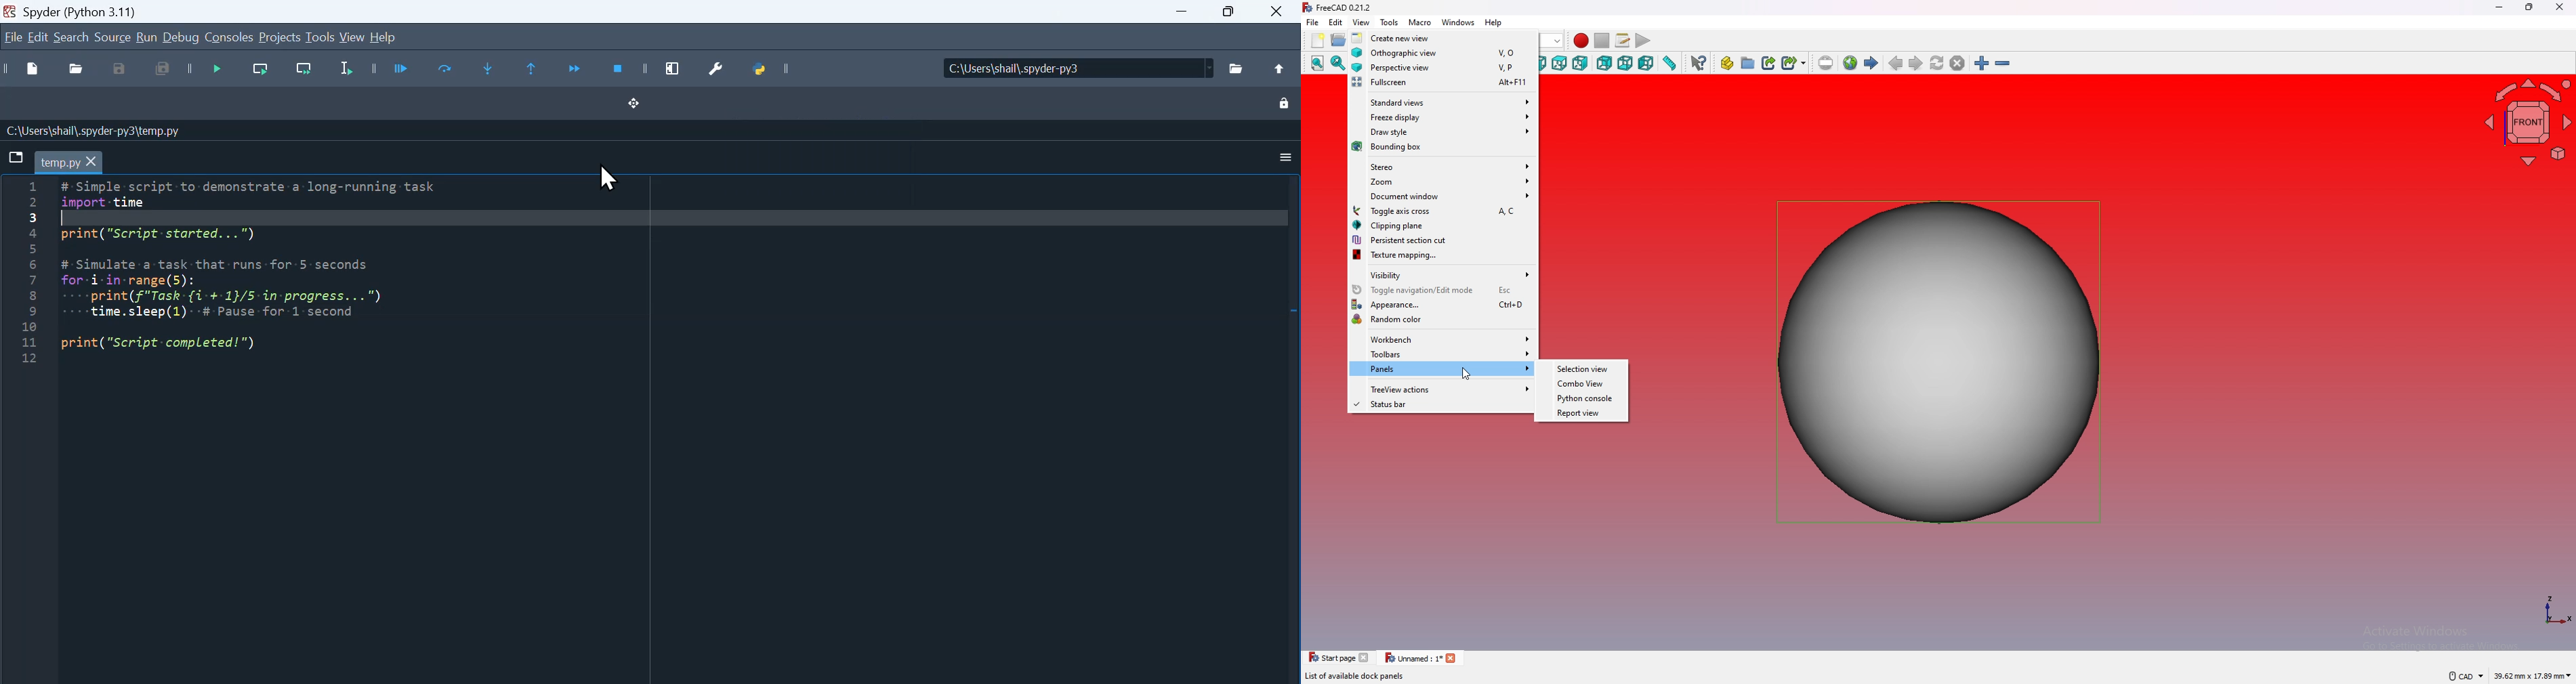  Describe the element at coordinates (1444, 52) in the screenshot. I see `orthographic view` at that location.